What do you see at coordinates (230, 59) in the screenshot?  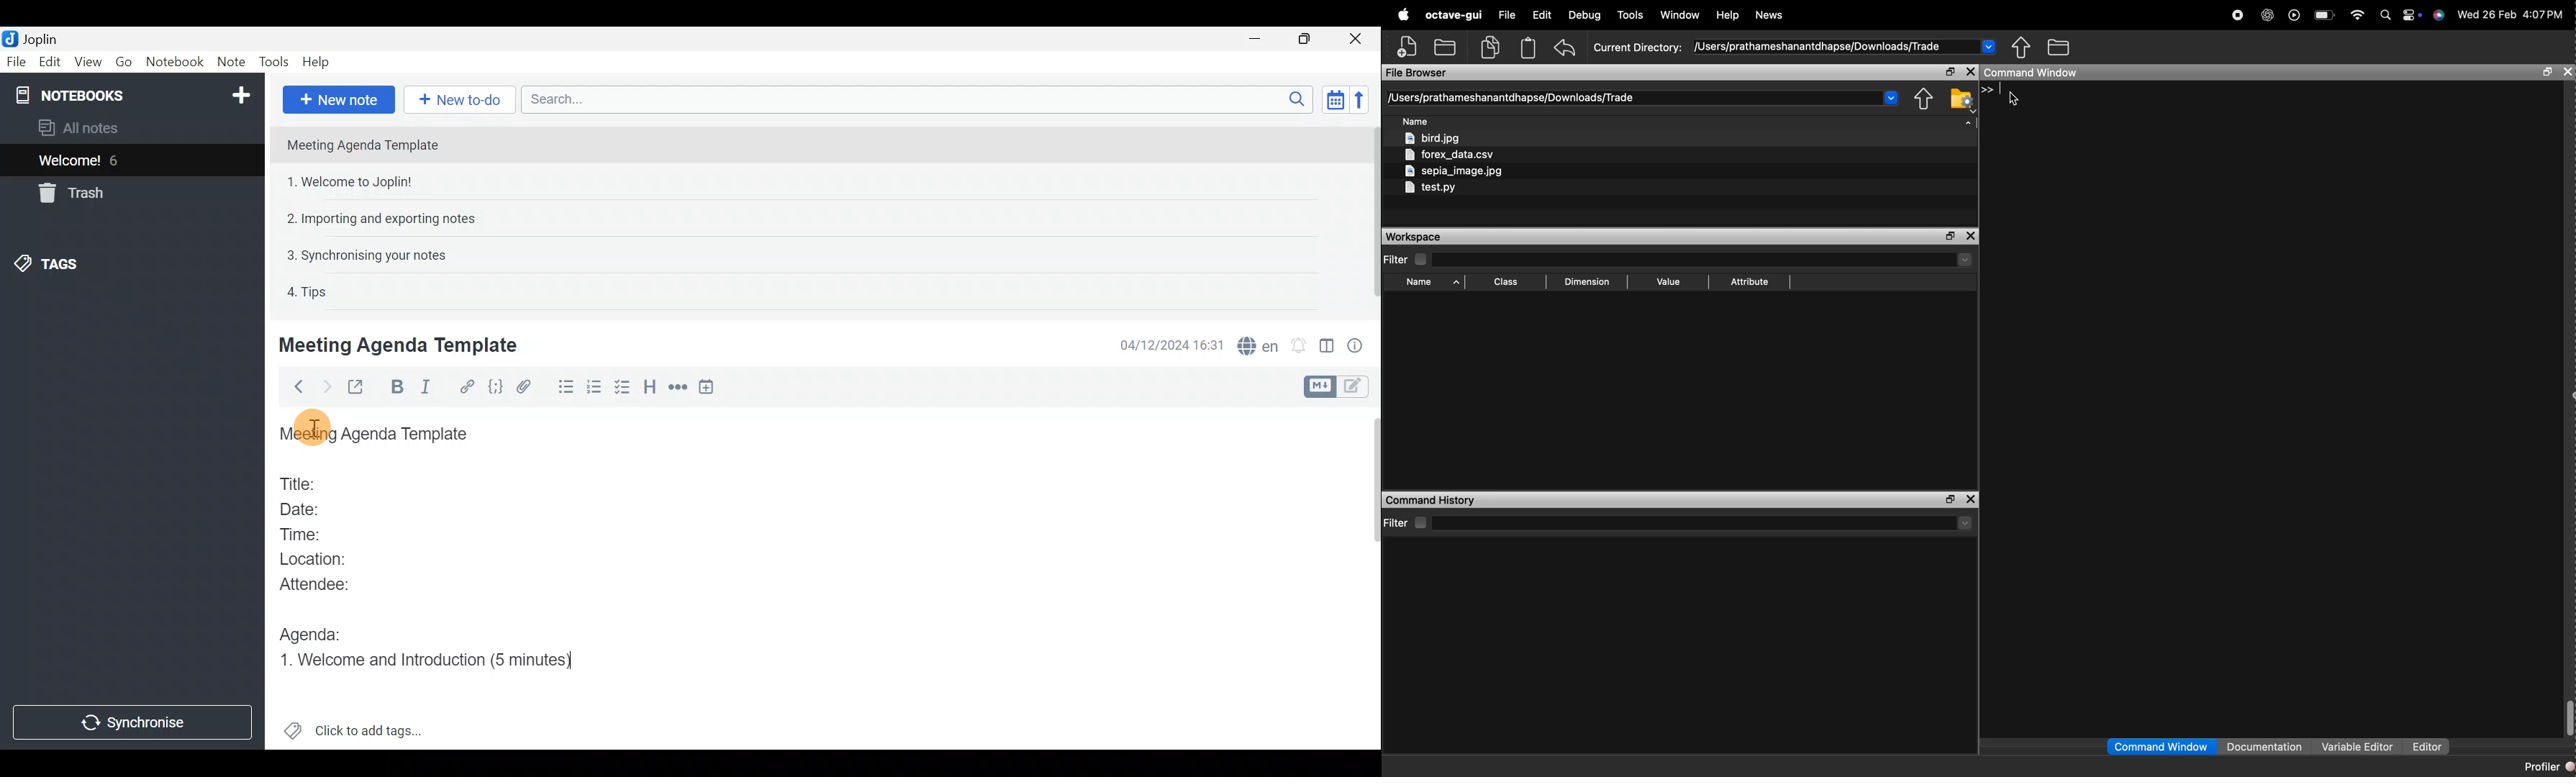 I see `Note` at bounding box center [230, 59].